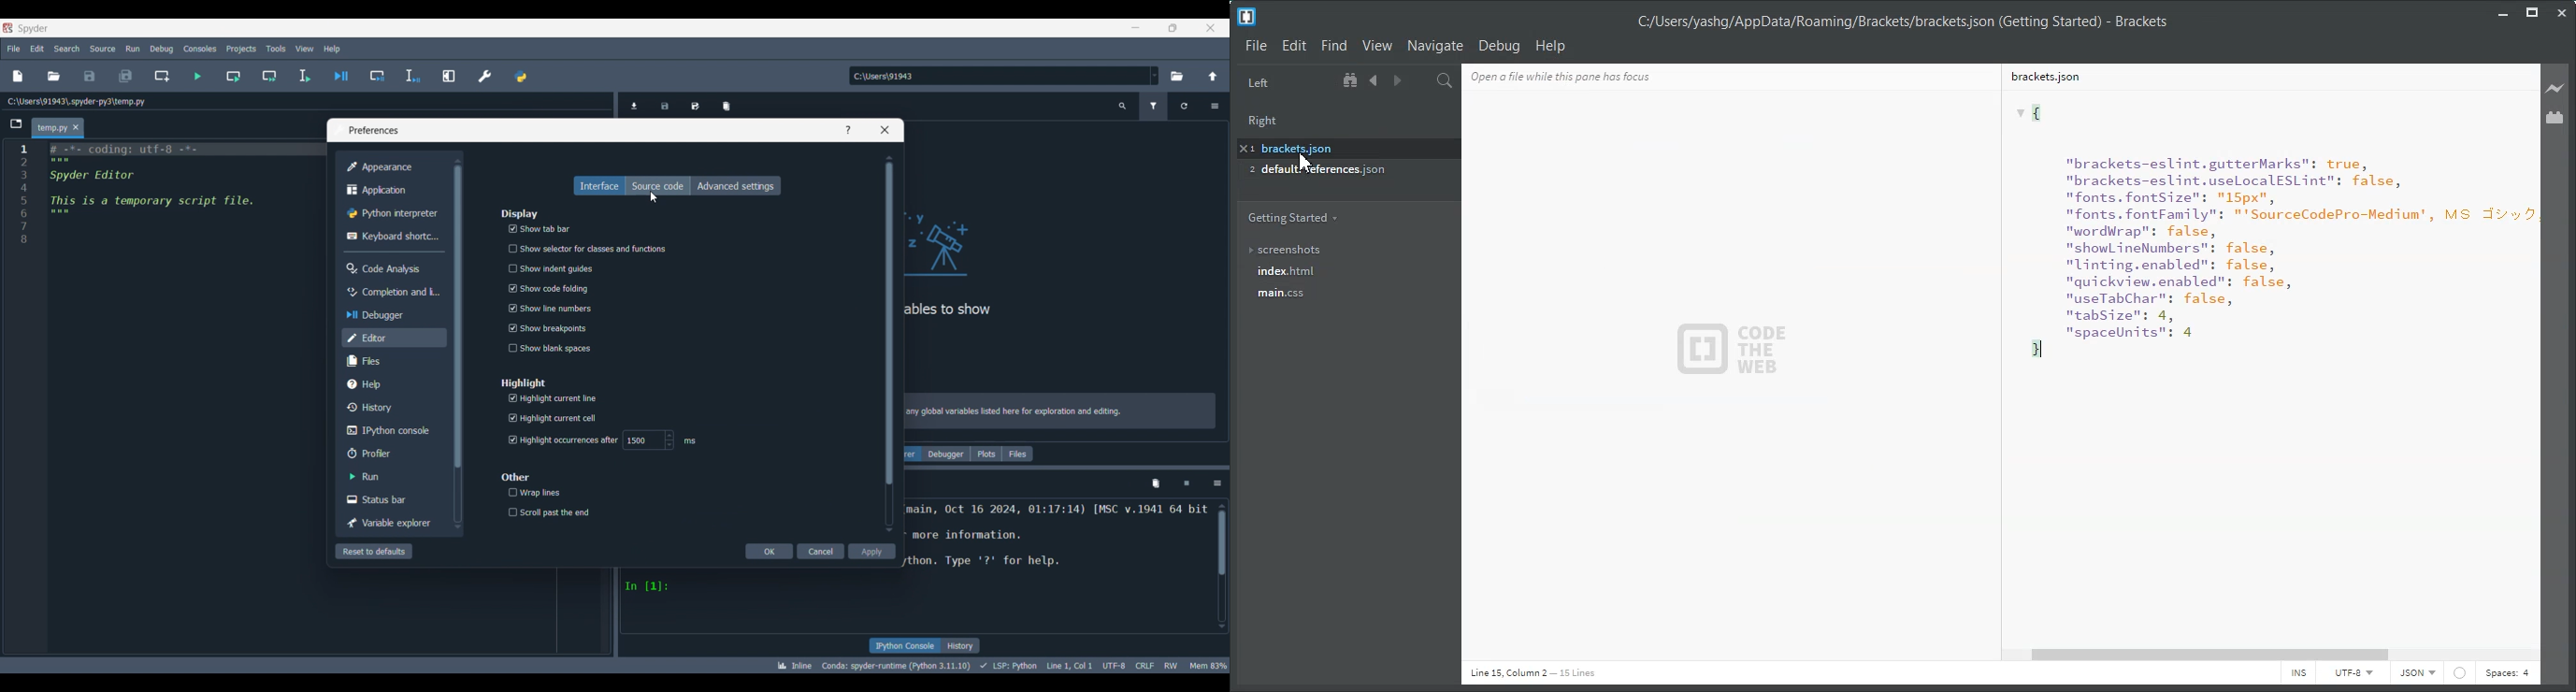 The height and width of the screenshot is (700, 2576). Describe the element at coordinates (570, 399) in the screenshot. I see `Highlight current line` at that location.